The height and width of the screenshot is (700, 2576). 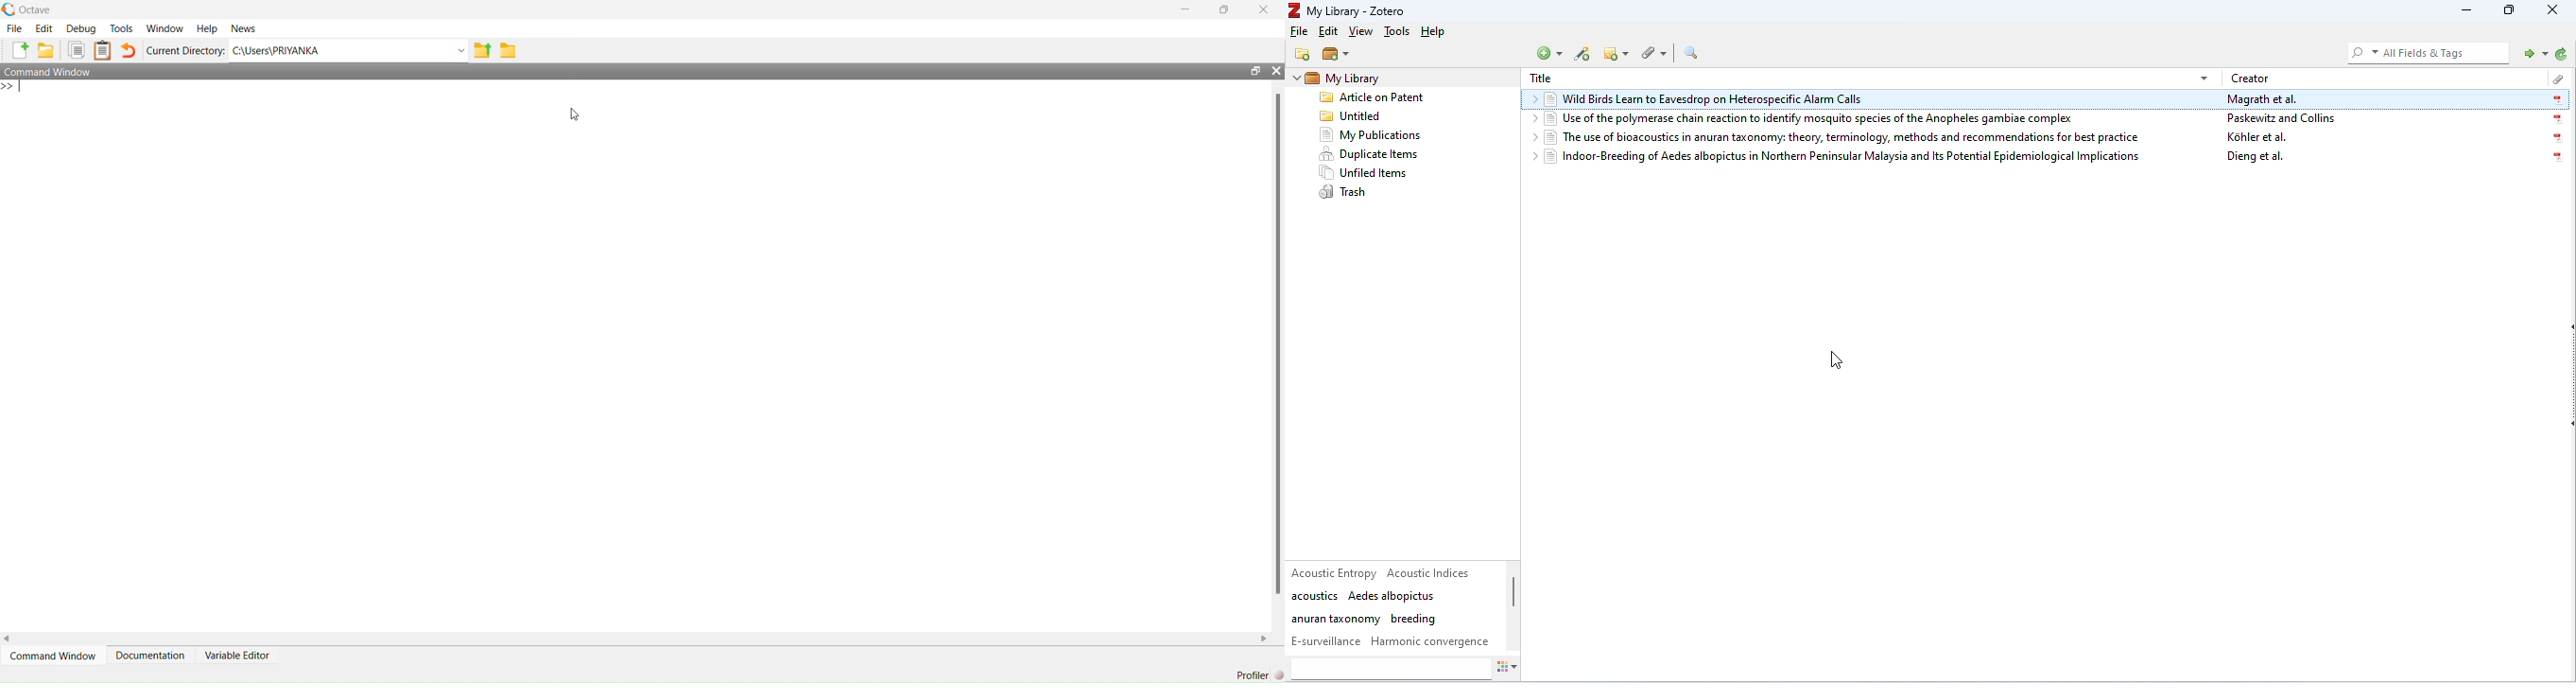 I want to click on My Library - Zotero, so click(x=1350, y=11).